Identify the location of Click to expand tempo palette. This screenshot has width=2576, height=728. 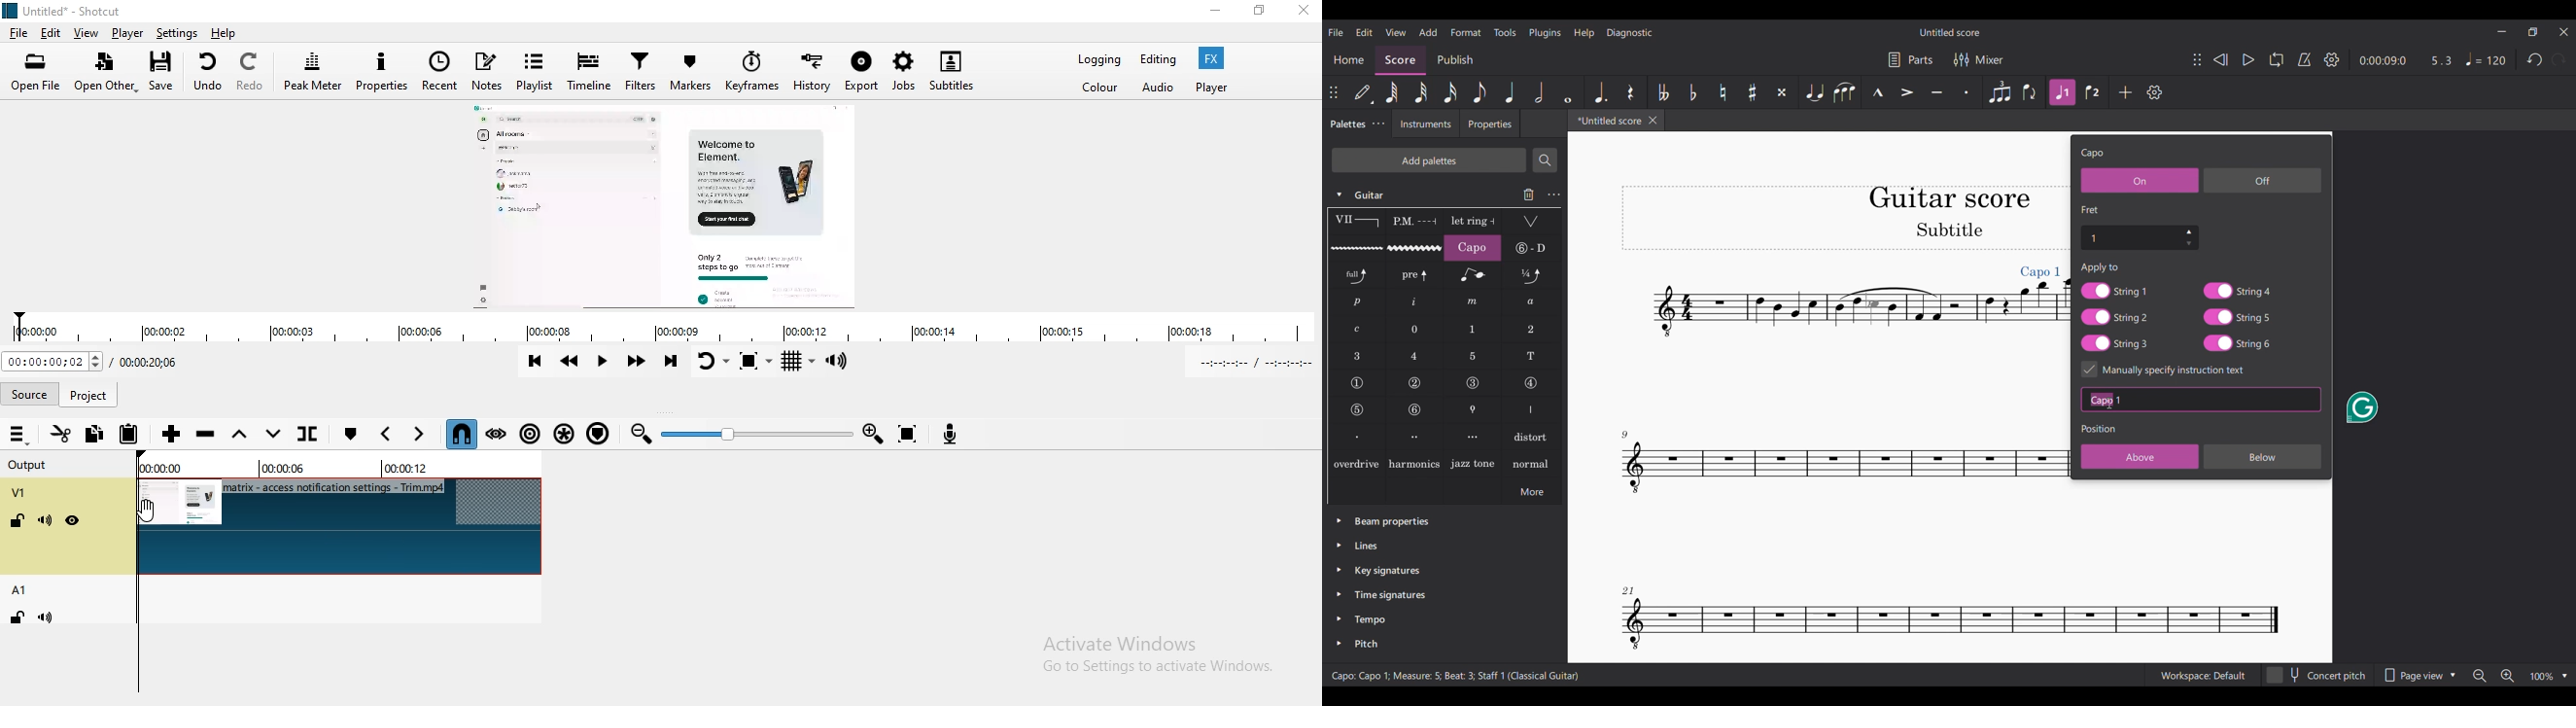
(1338, 618).